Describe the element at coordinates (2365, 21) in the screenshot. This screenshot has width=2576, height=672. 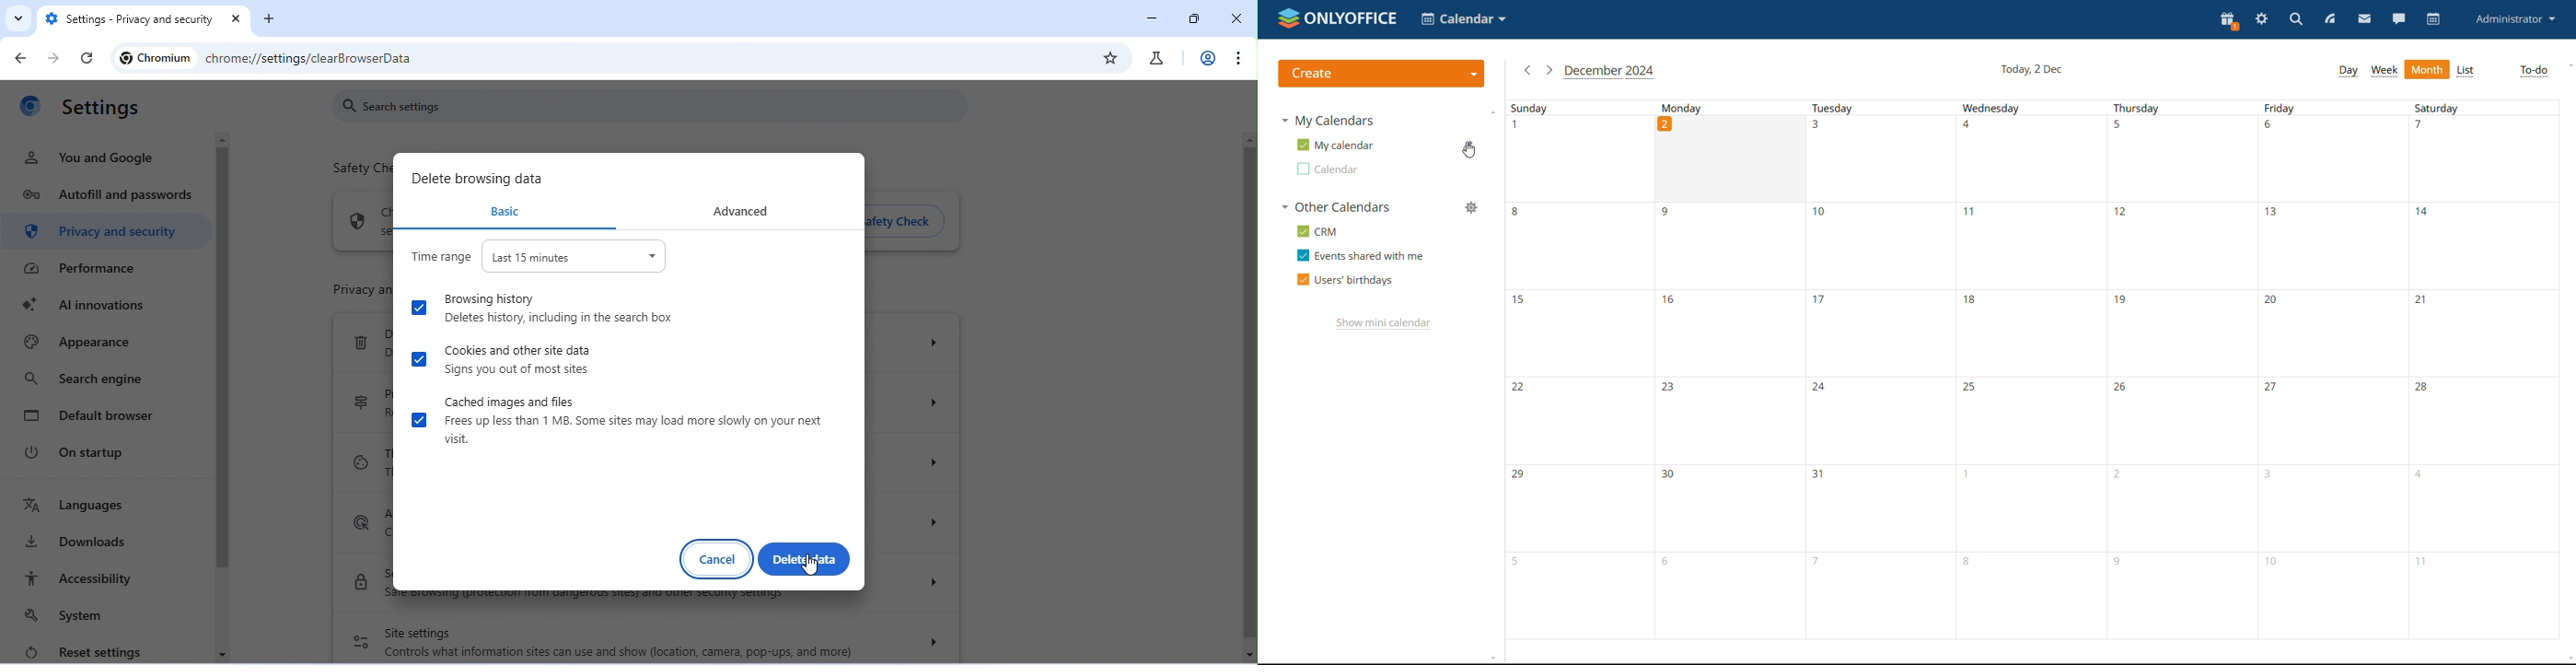
I see `mail` at that location.